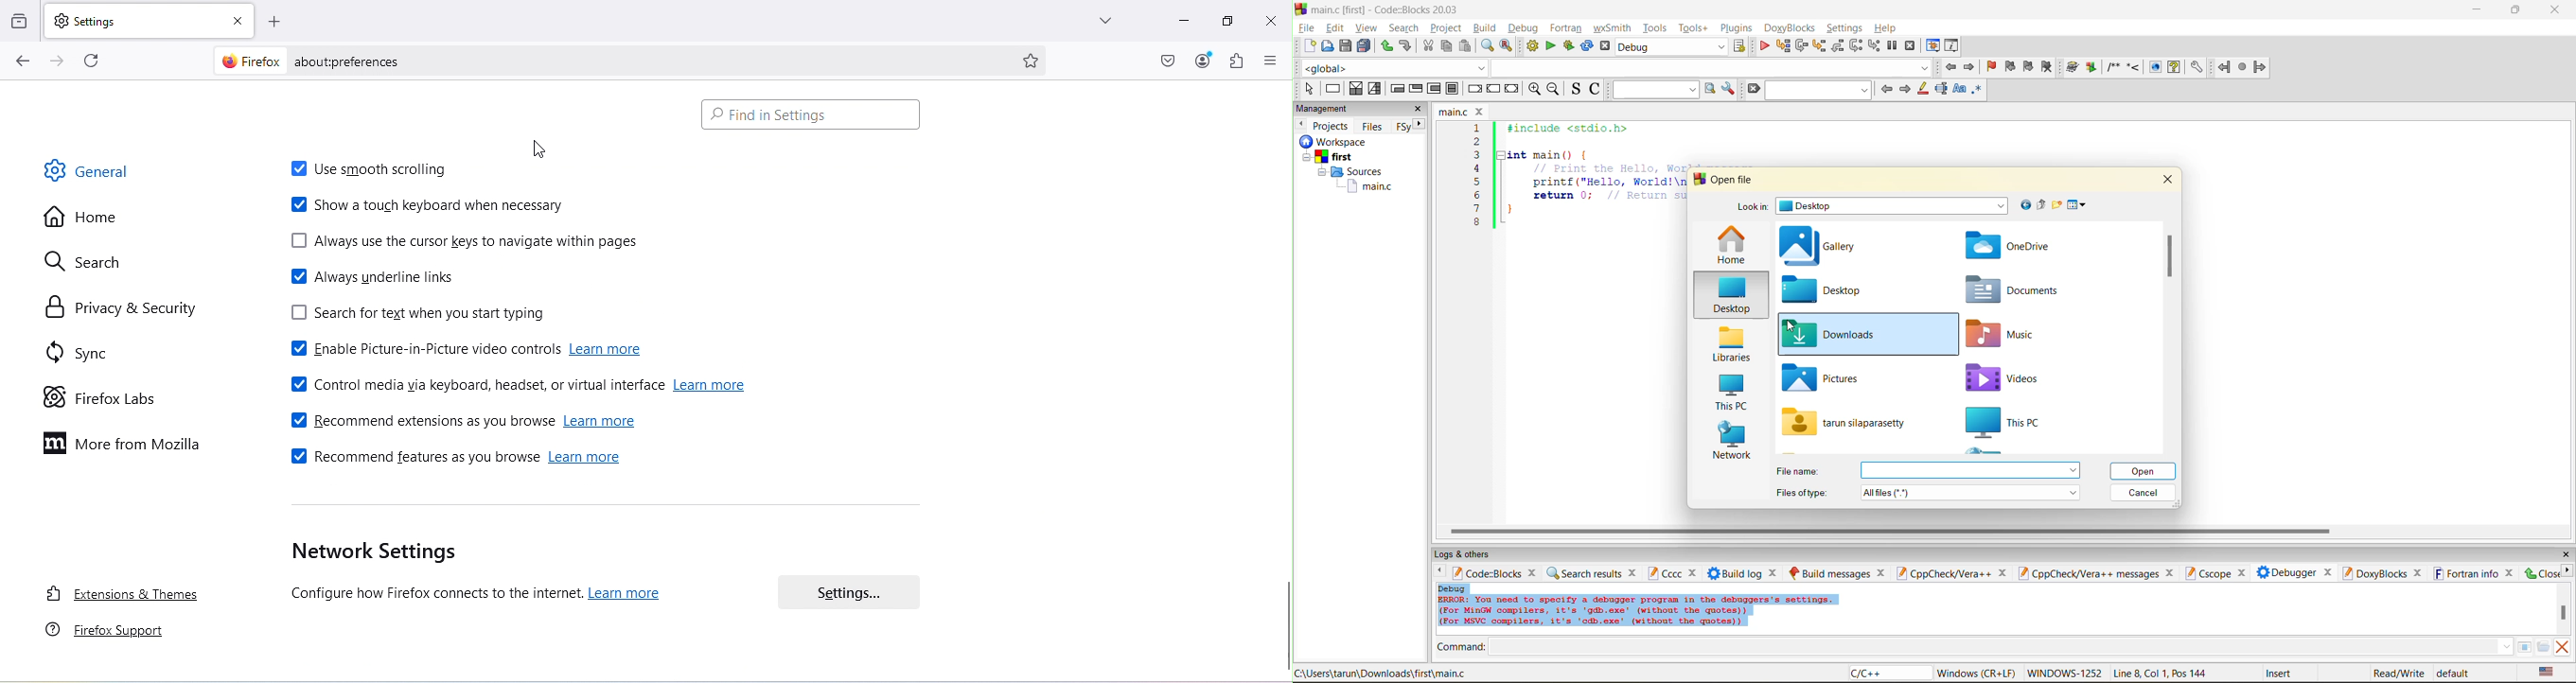 This screenshot has height=700, width=2576. What do you see at coordinates (1818, 45) in the screenshot?
I see `step into` at bounding box center [1818, 45].